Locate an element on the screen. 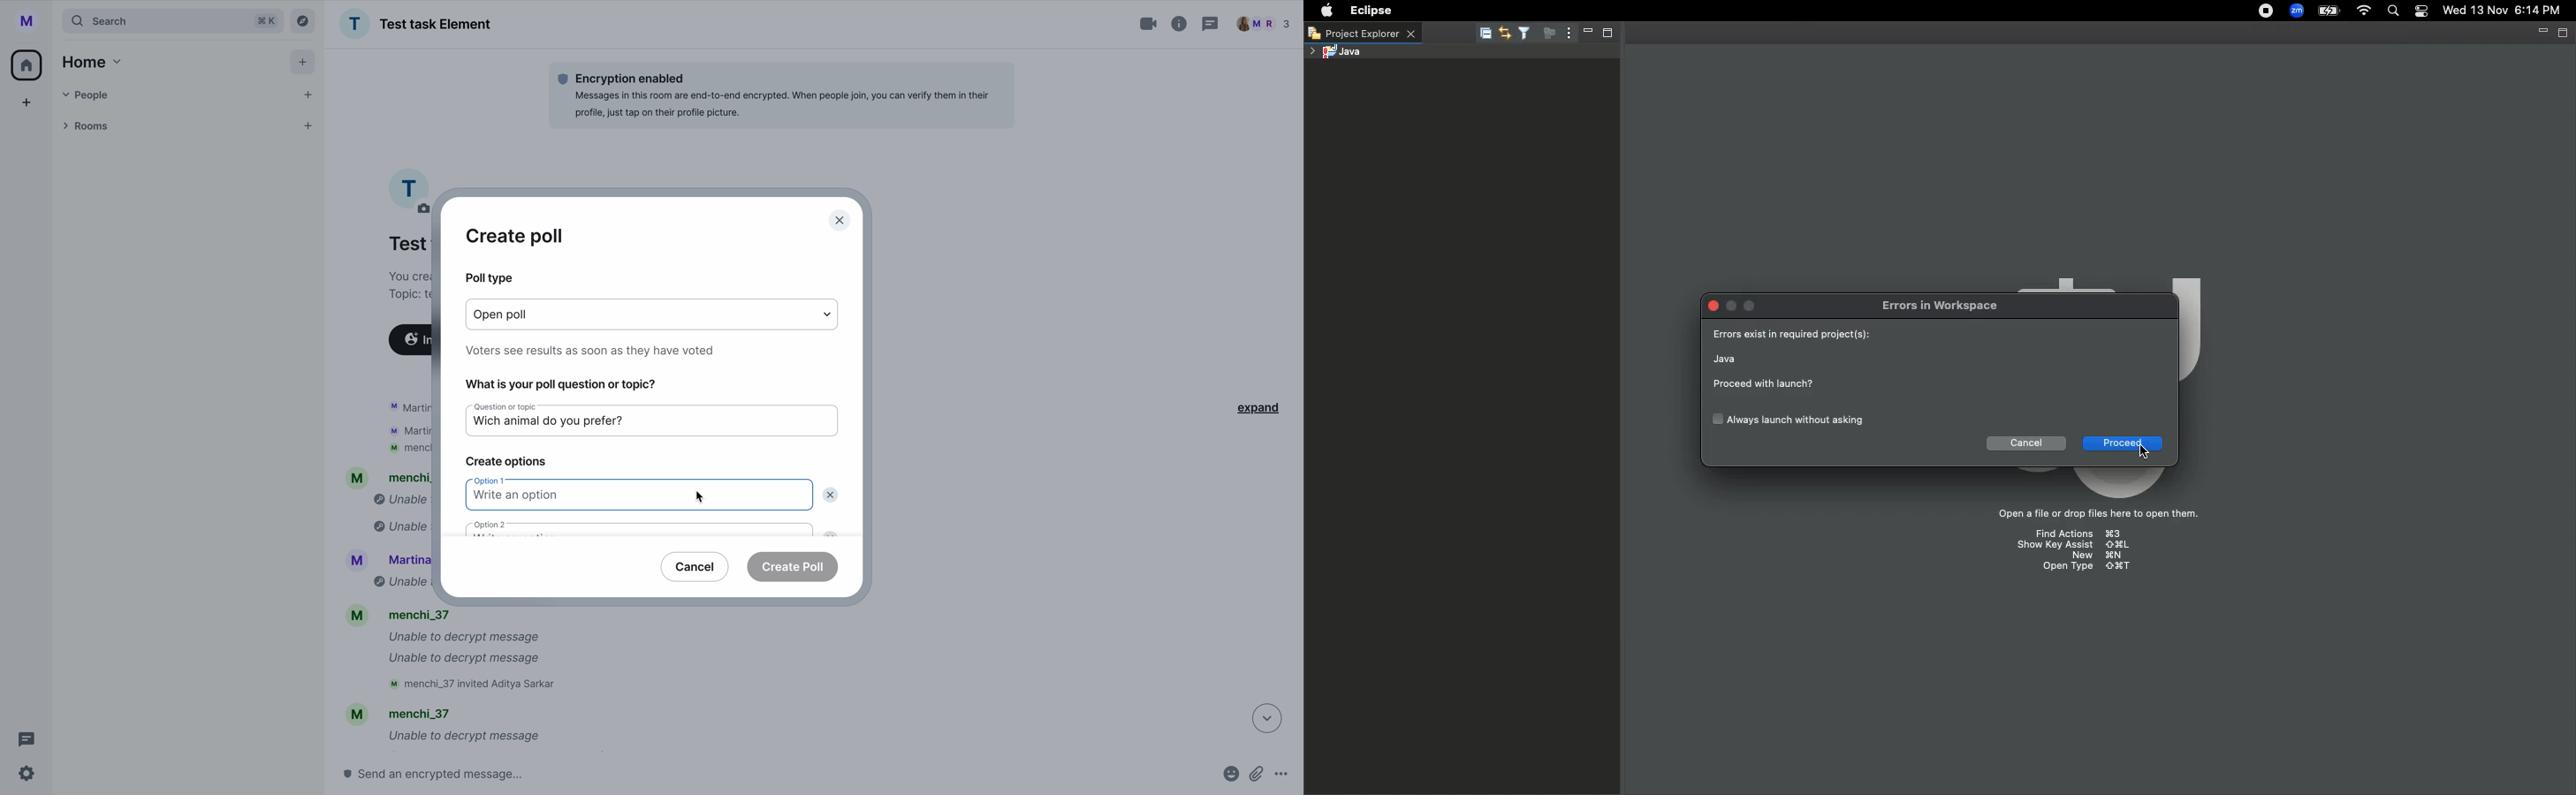 This screenshot has height=812, width=2576. Maximize is located at coordinates (1608, 34).